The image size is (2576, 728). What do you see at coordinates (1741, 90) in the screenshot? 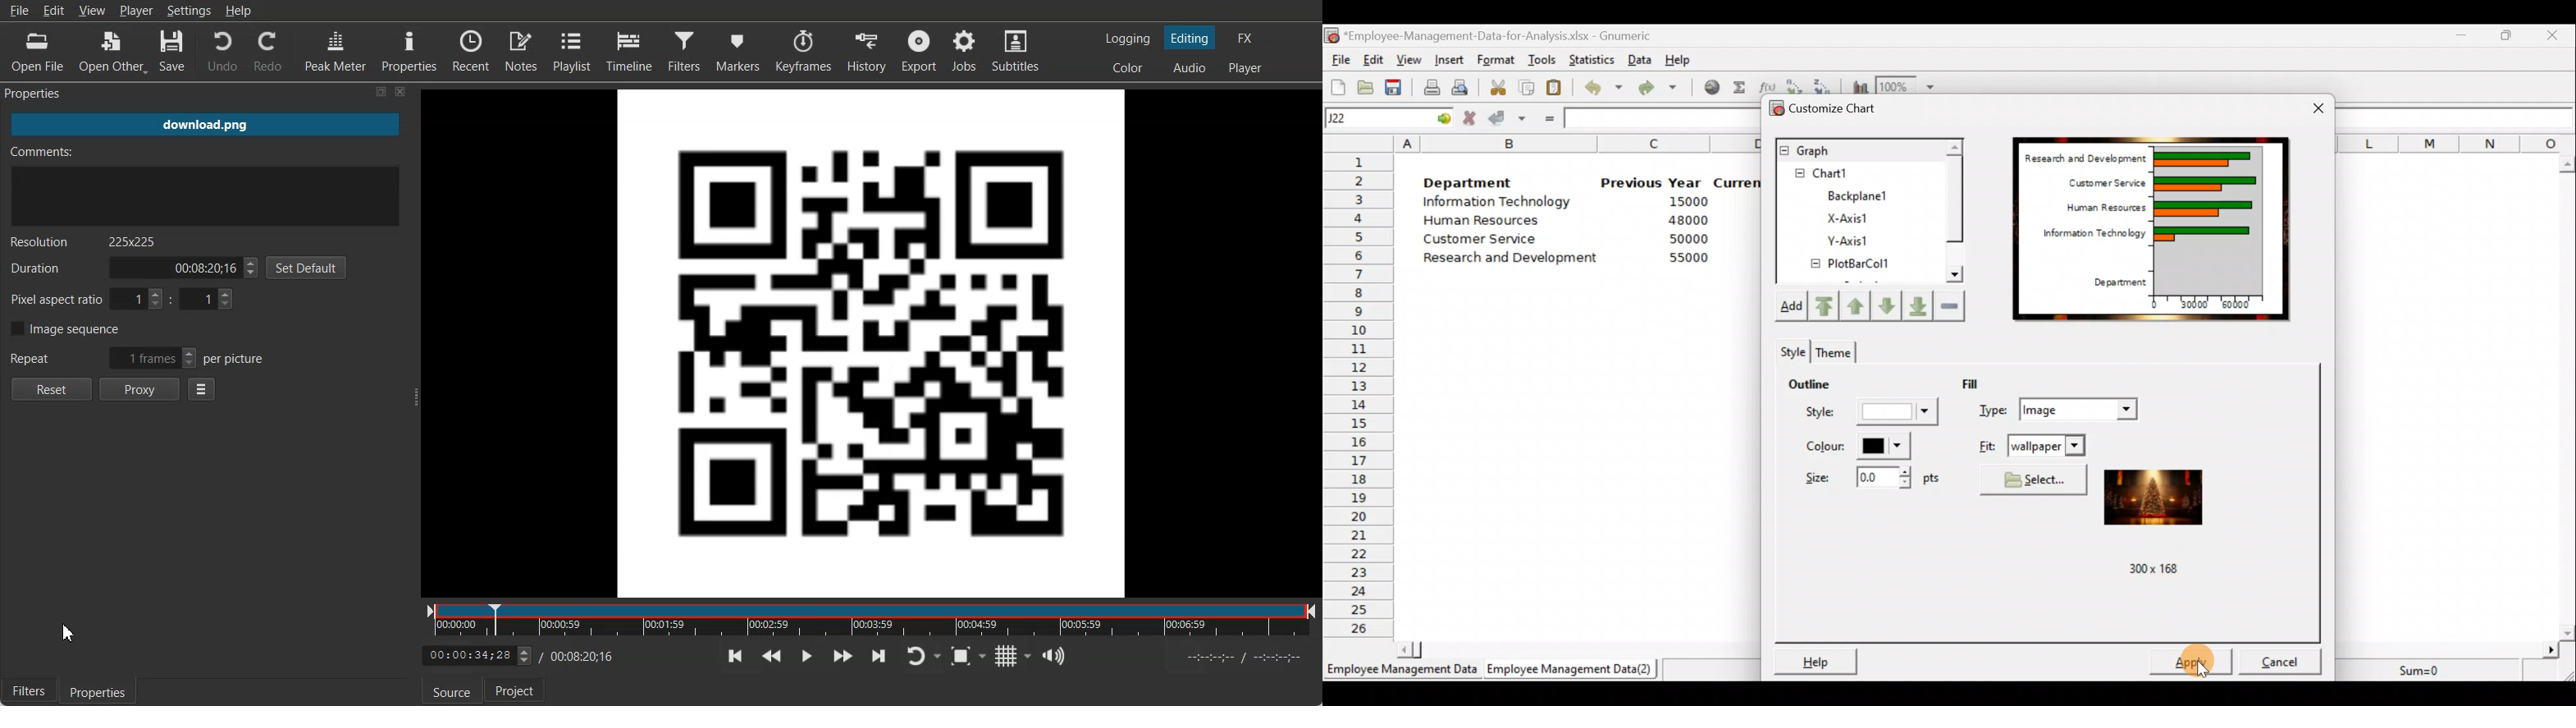
I see `Sum into the current cell` at bounding box center [1741, 90].